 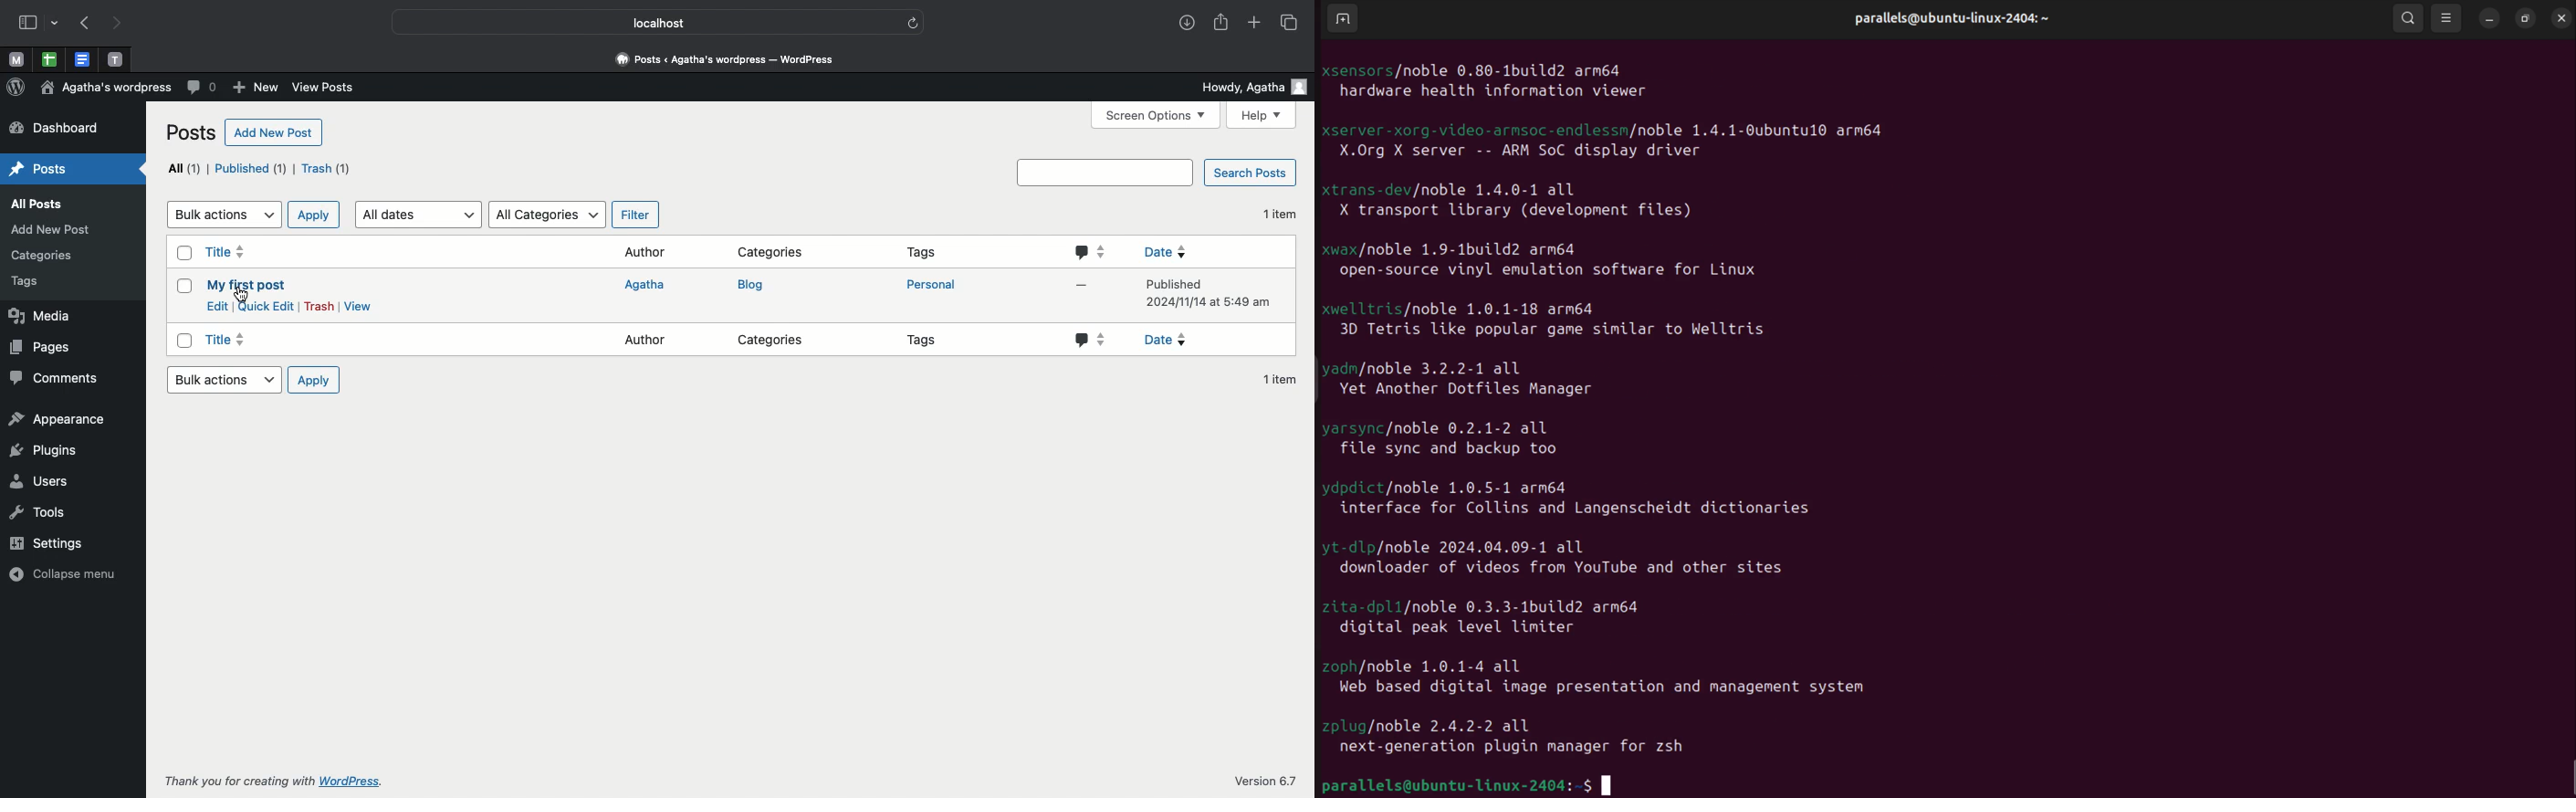 What do you see at coordinates (49, 482) in the screenshot?
I see `Users` at bounding box center [49, 482].